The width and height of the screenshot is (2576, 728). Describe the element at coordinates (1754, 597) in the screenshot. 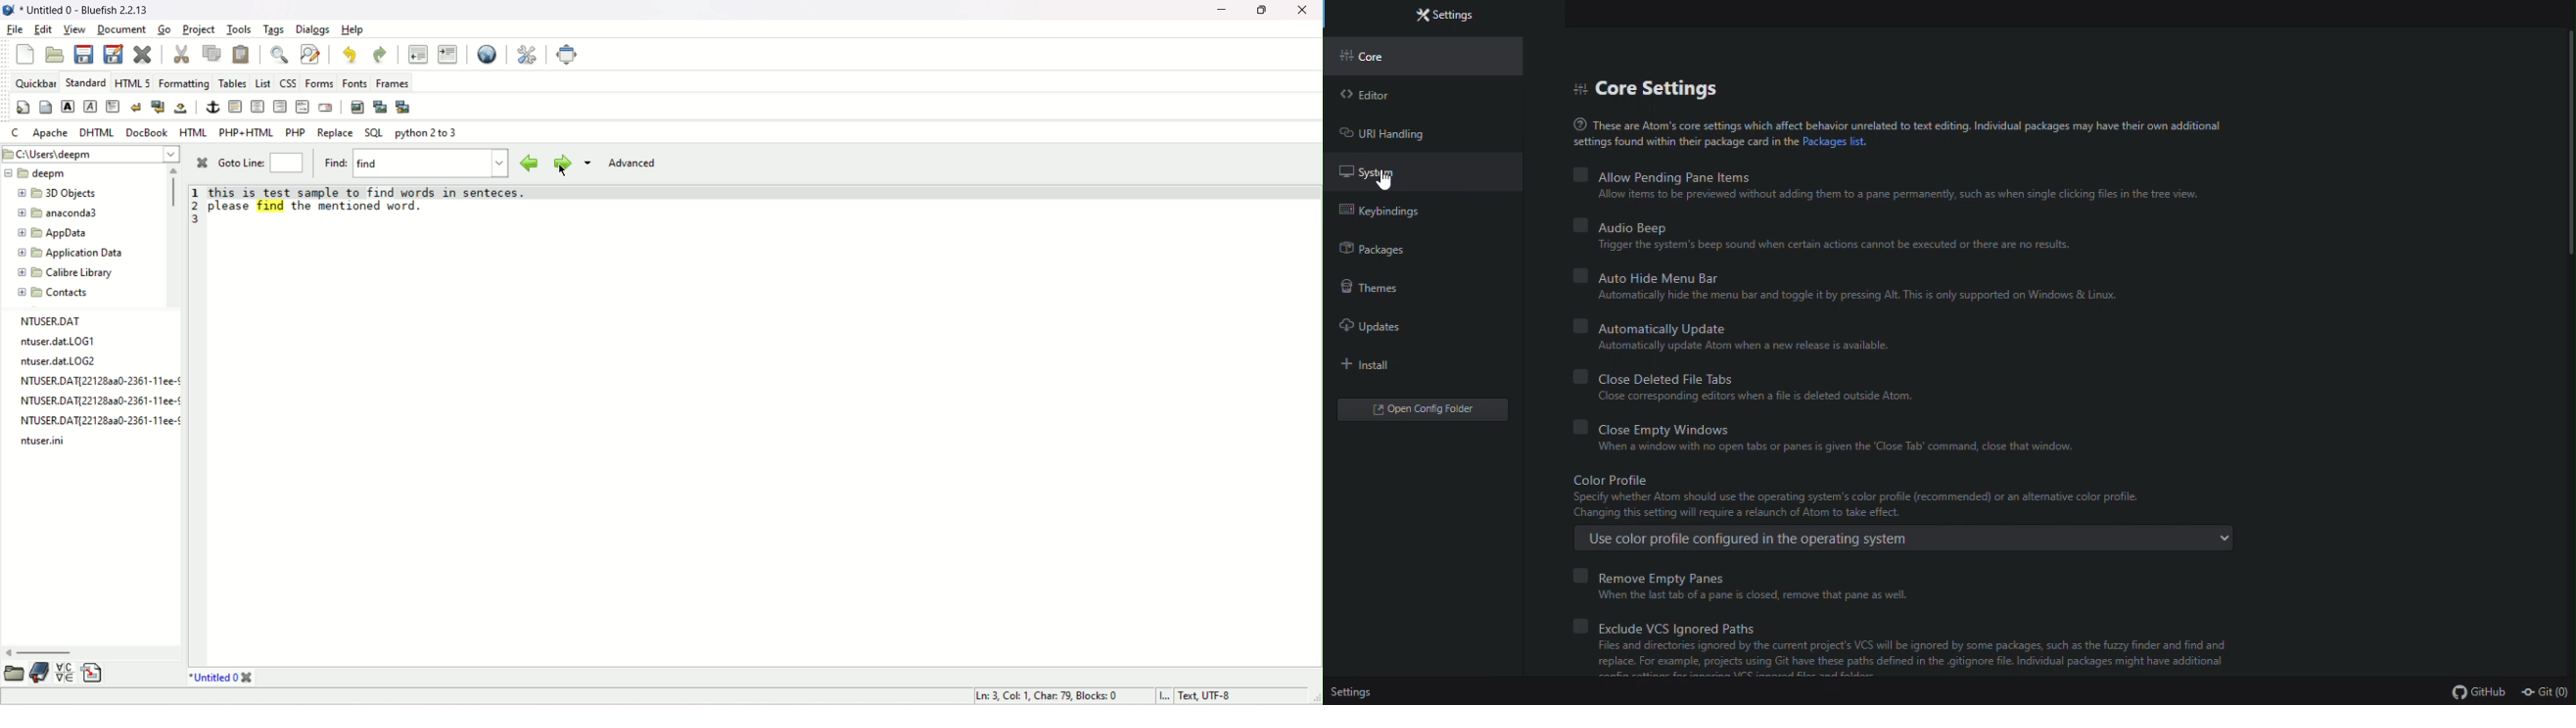

I see `When the last tab of a pane is closed, remove that pane as well.` at that location.